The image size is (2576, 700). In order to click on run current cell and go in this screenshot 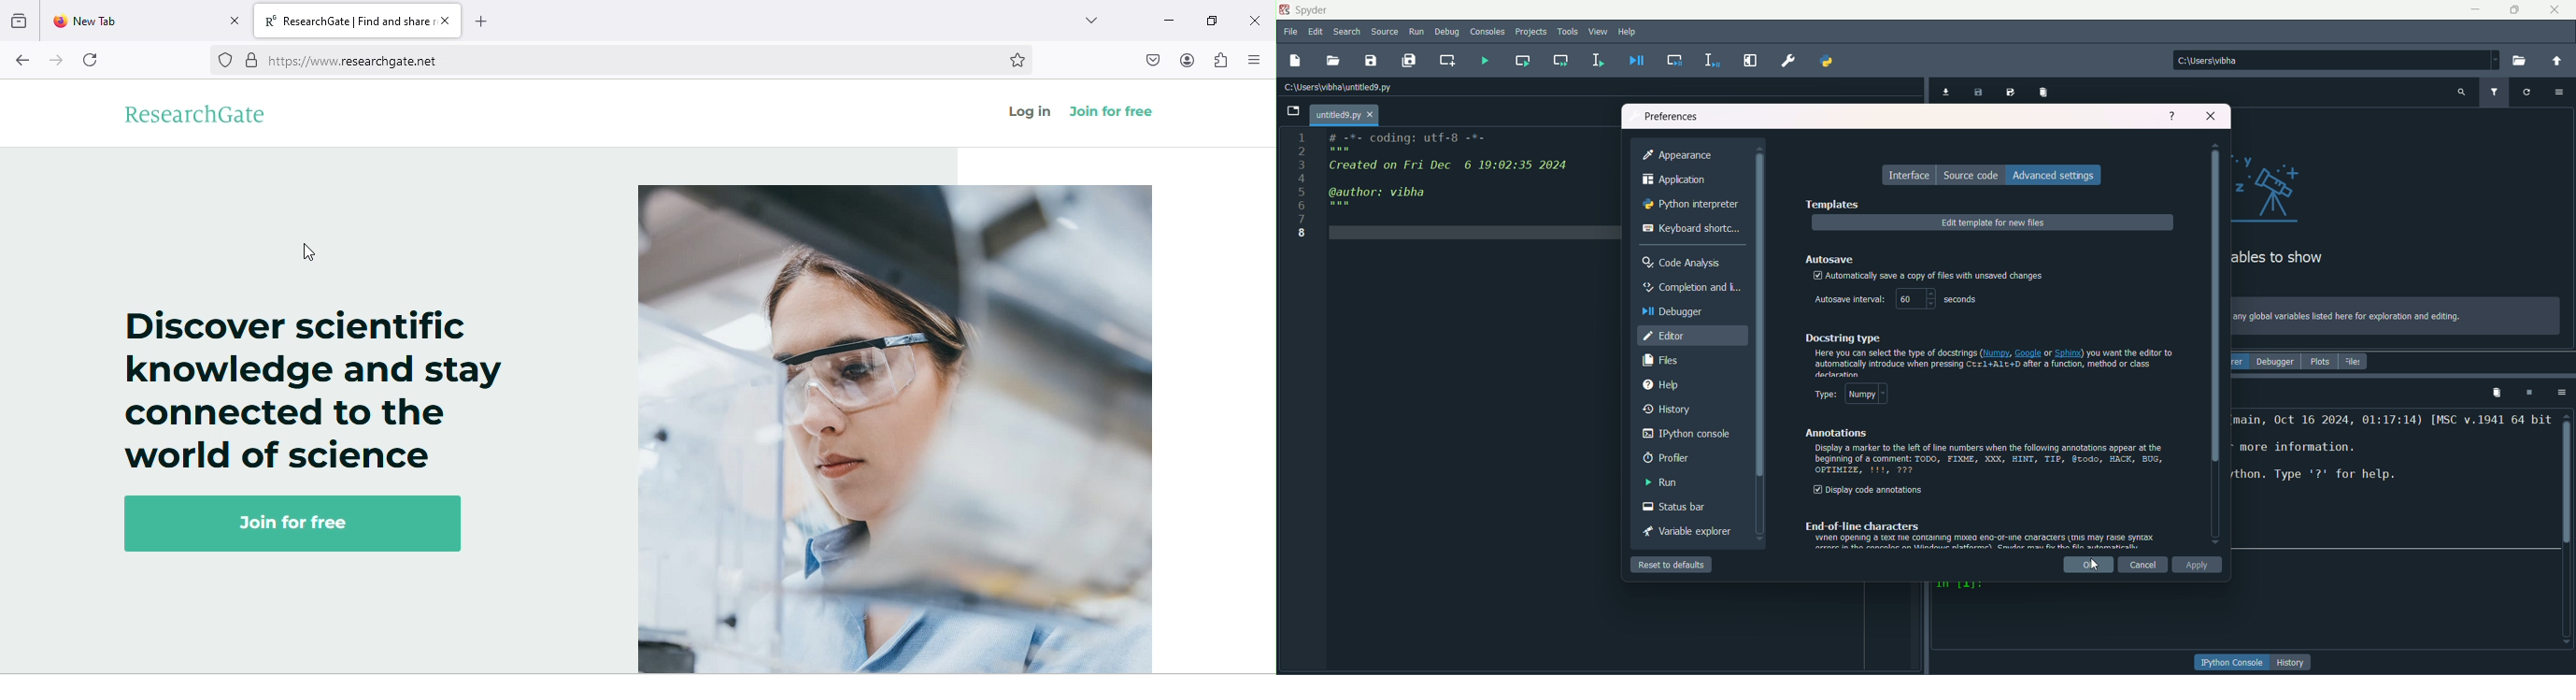, I will do `click(1560, 60)`.